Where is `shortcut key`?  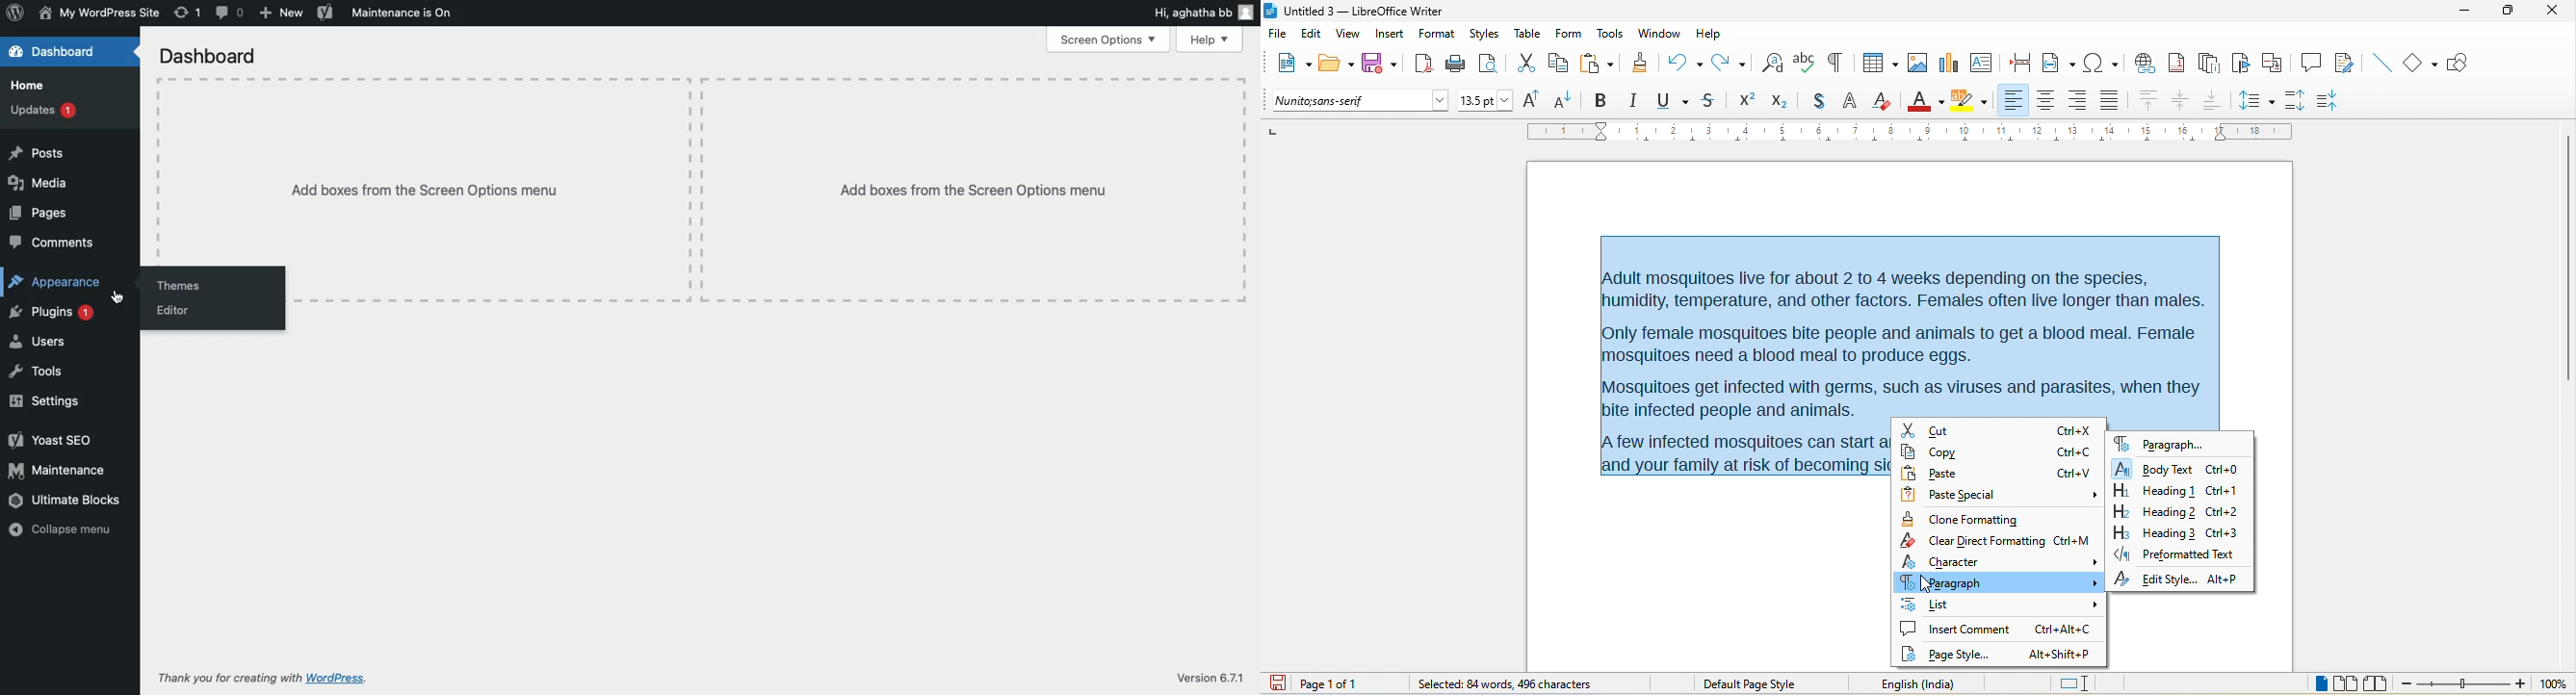 shortcut key is located at coordinates (2225, 512).